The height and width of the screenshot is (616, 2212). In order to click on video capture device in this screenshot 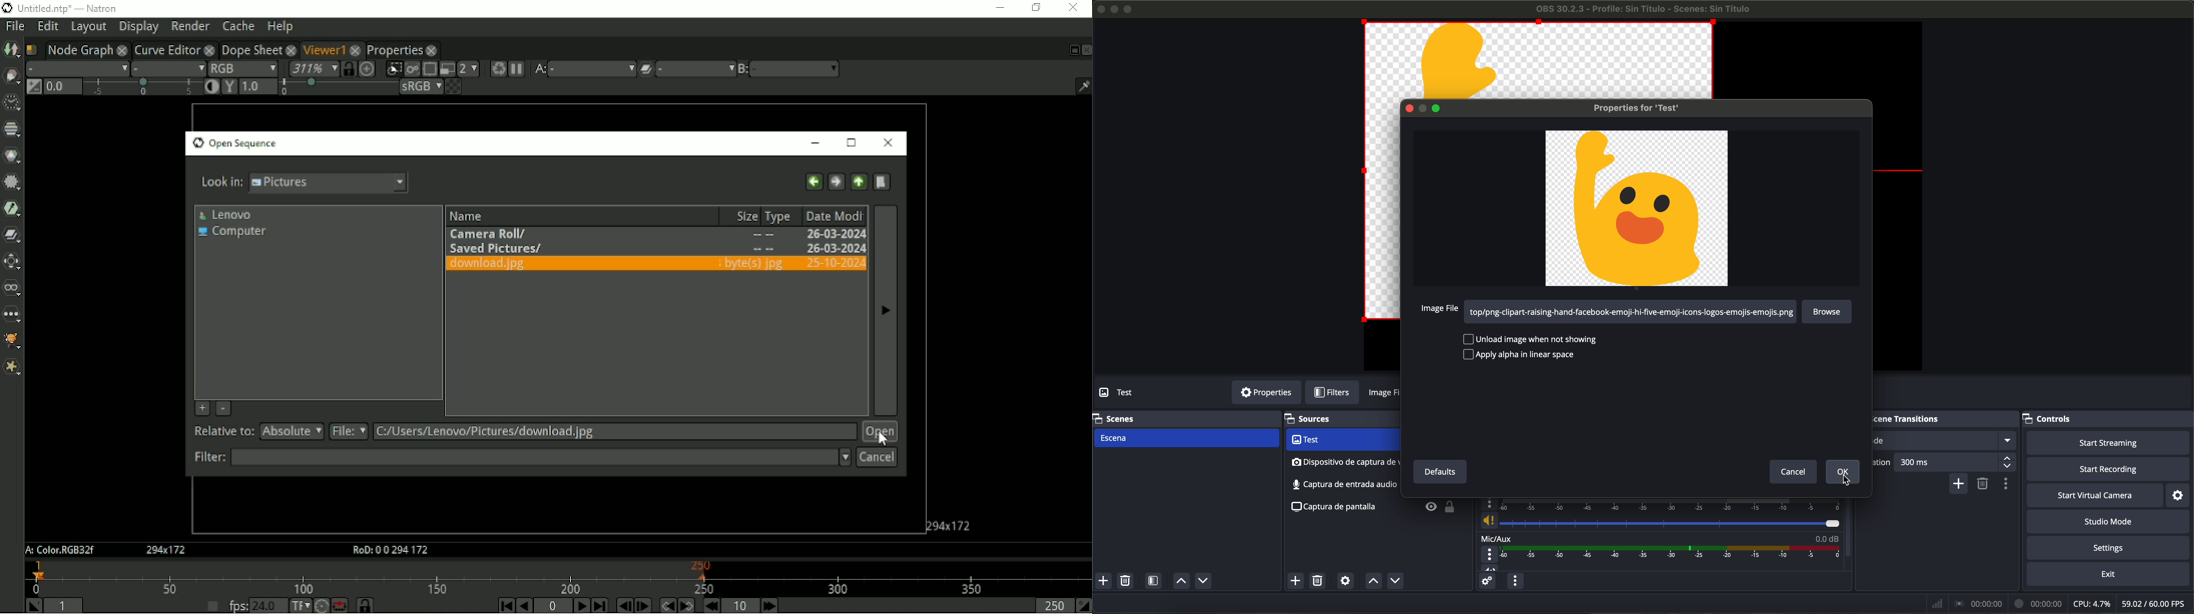, I will do `click(1341, 440)`.